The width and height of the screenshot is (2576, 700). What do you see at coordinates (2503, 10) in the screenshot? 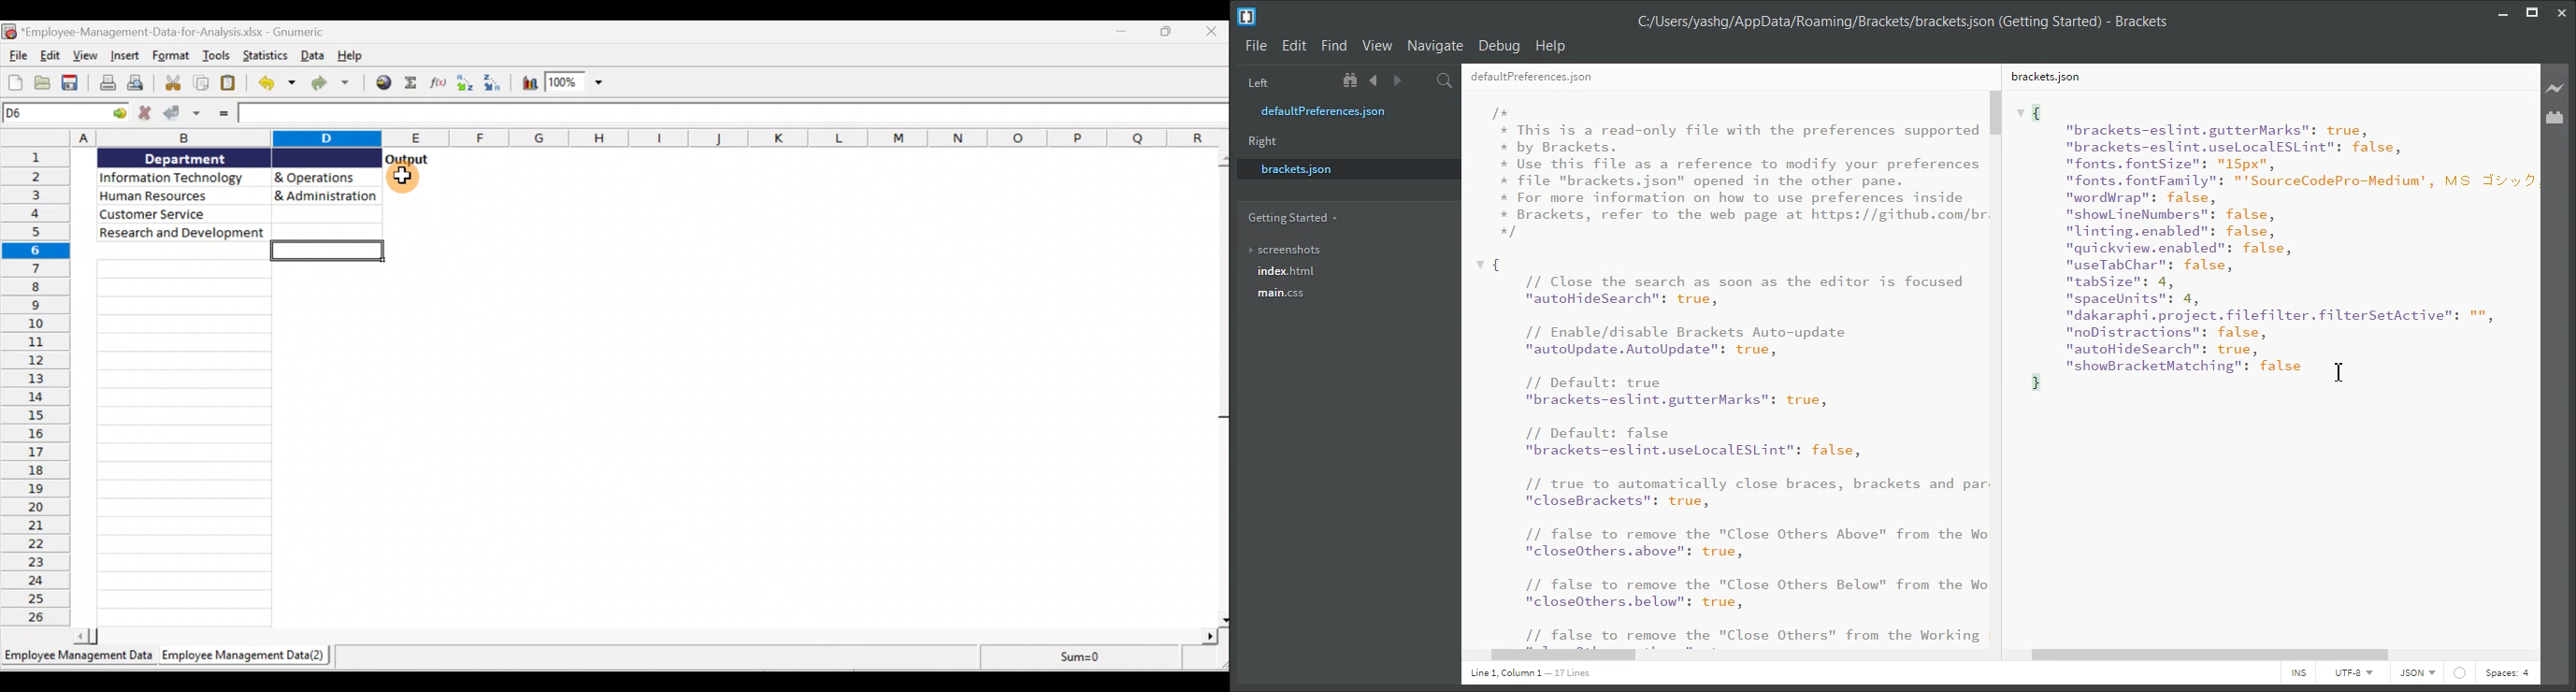
I see `Minimize` at bounding box center [2503, 10].